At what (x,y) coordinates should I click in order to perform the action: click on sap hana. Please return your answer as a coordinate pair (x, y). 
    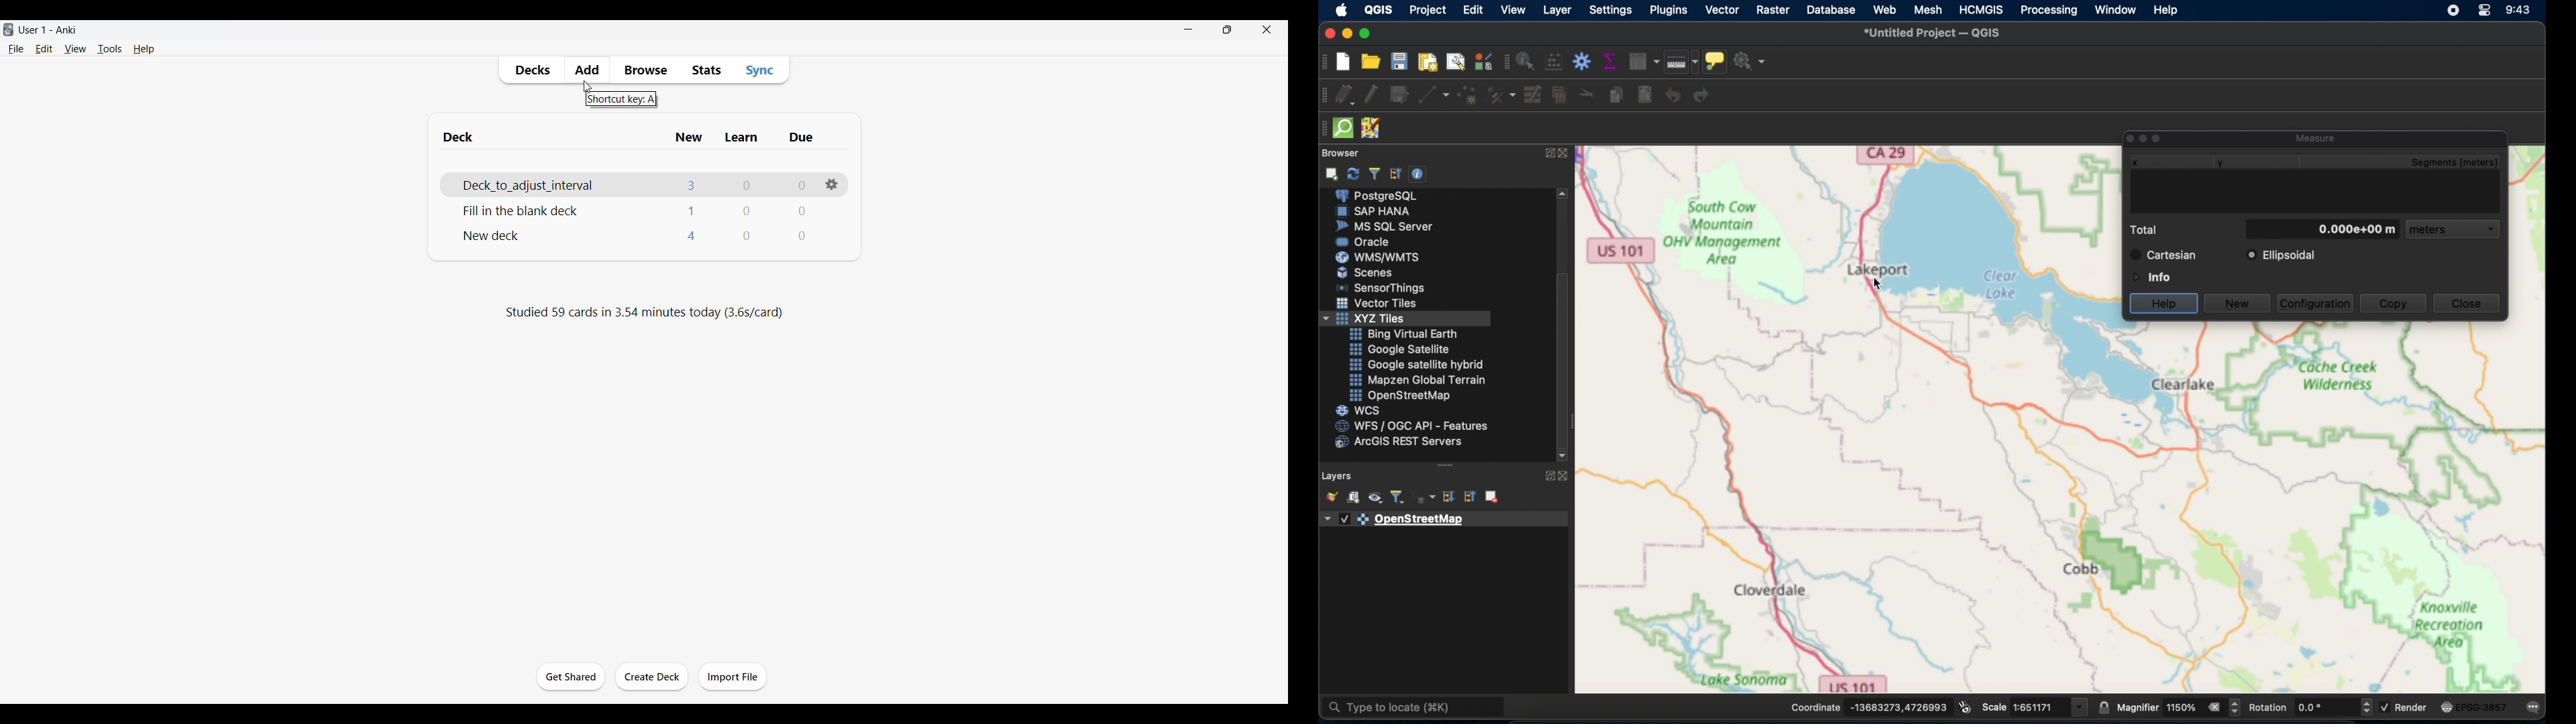
    Looking at the image, I should click on (1375, 212).